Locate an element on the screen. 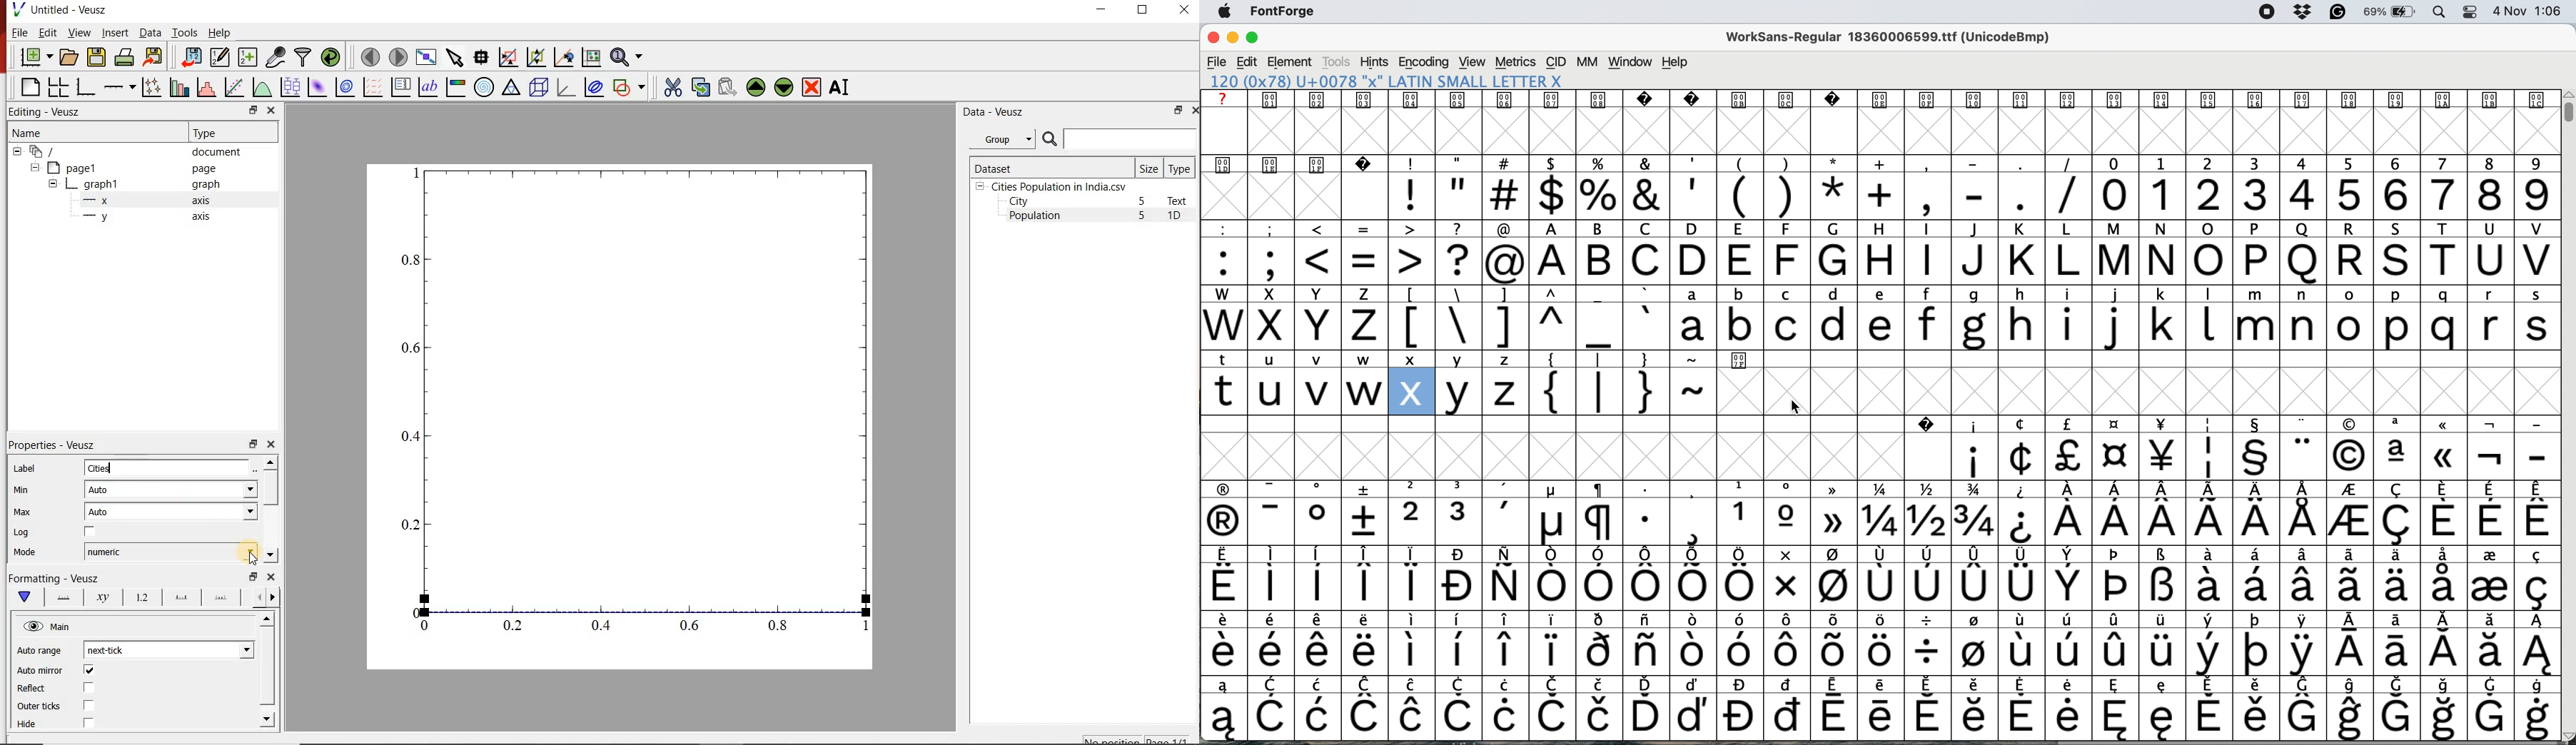  check/uncheck is located at coordinates (88, 725).